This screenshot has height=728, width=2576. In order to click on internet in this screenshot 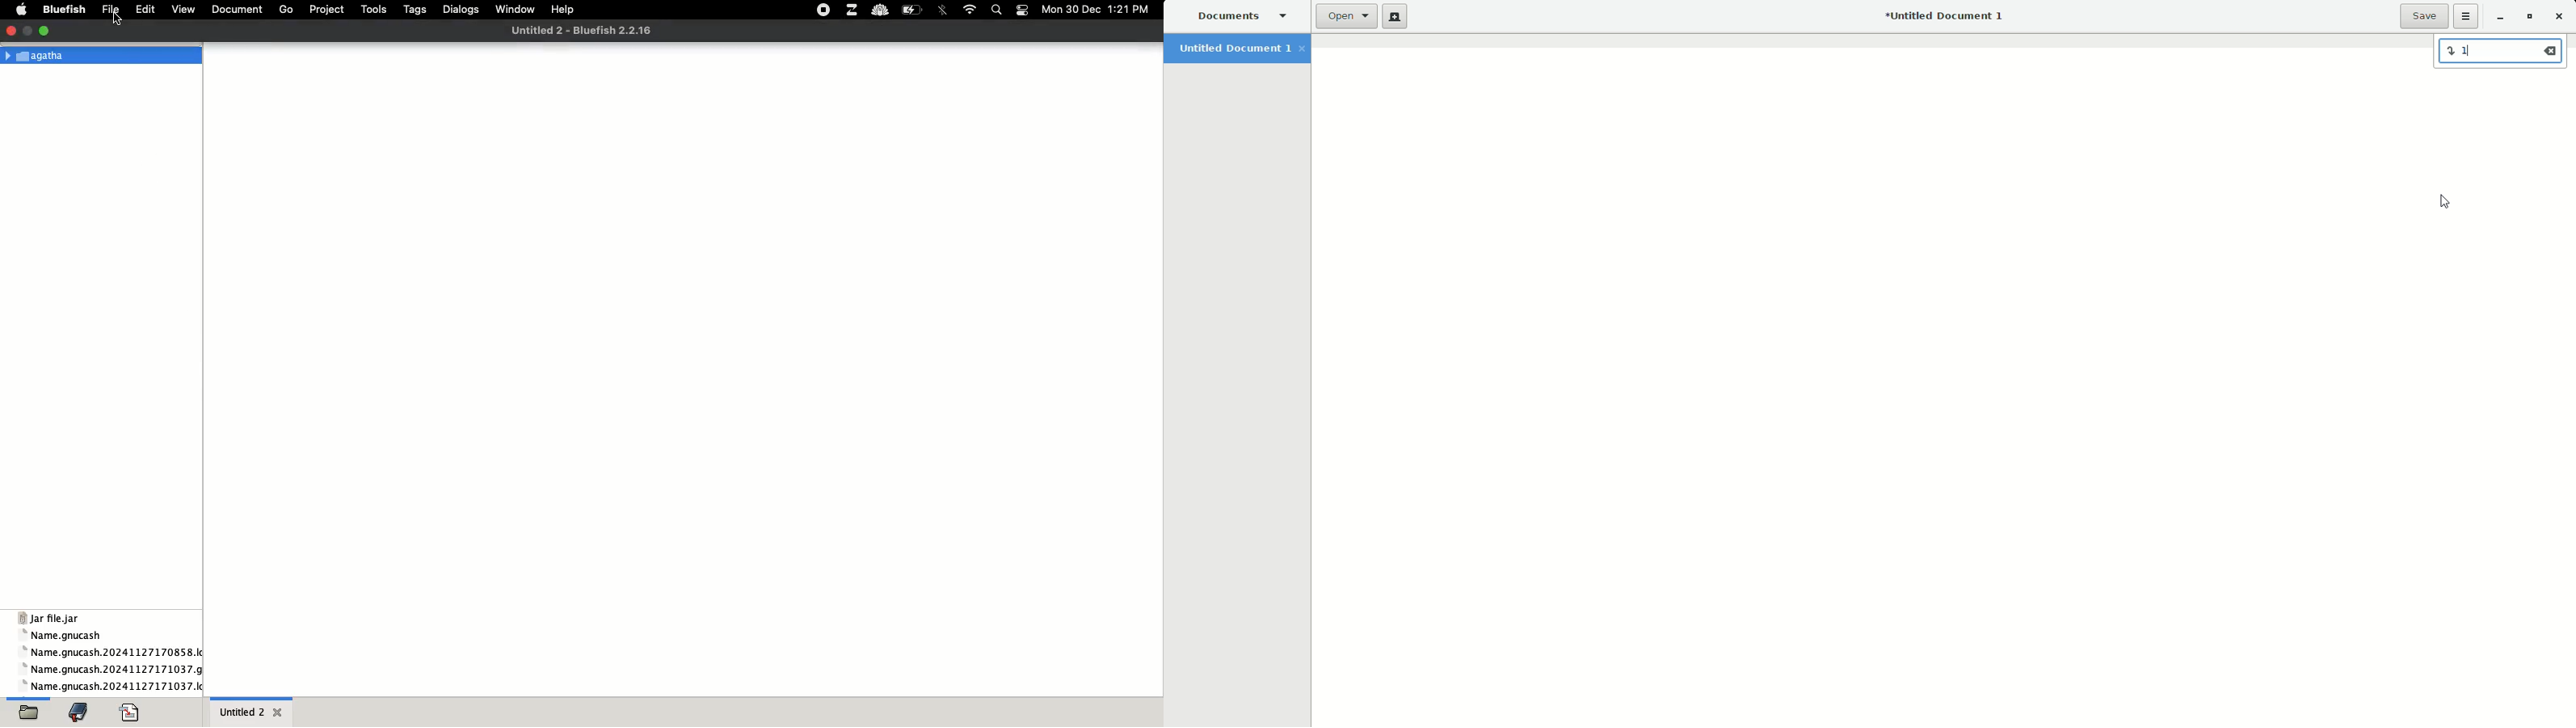, I will do `click(970, 10)`.